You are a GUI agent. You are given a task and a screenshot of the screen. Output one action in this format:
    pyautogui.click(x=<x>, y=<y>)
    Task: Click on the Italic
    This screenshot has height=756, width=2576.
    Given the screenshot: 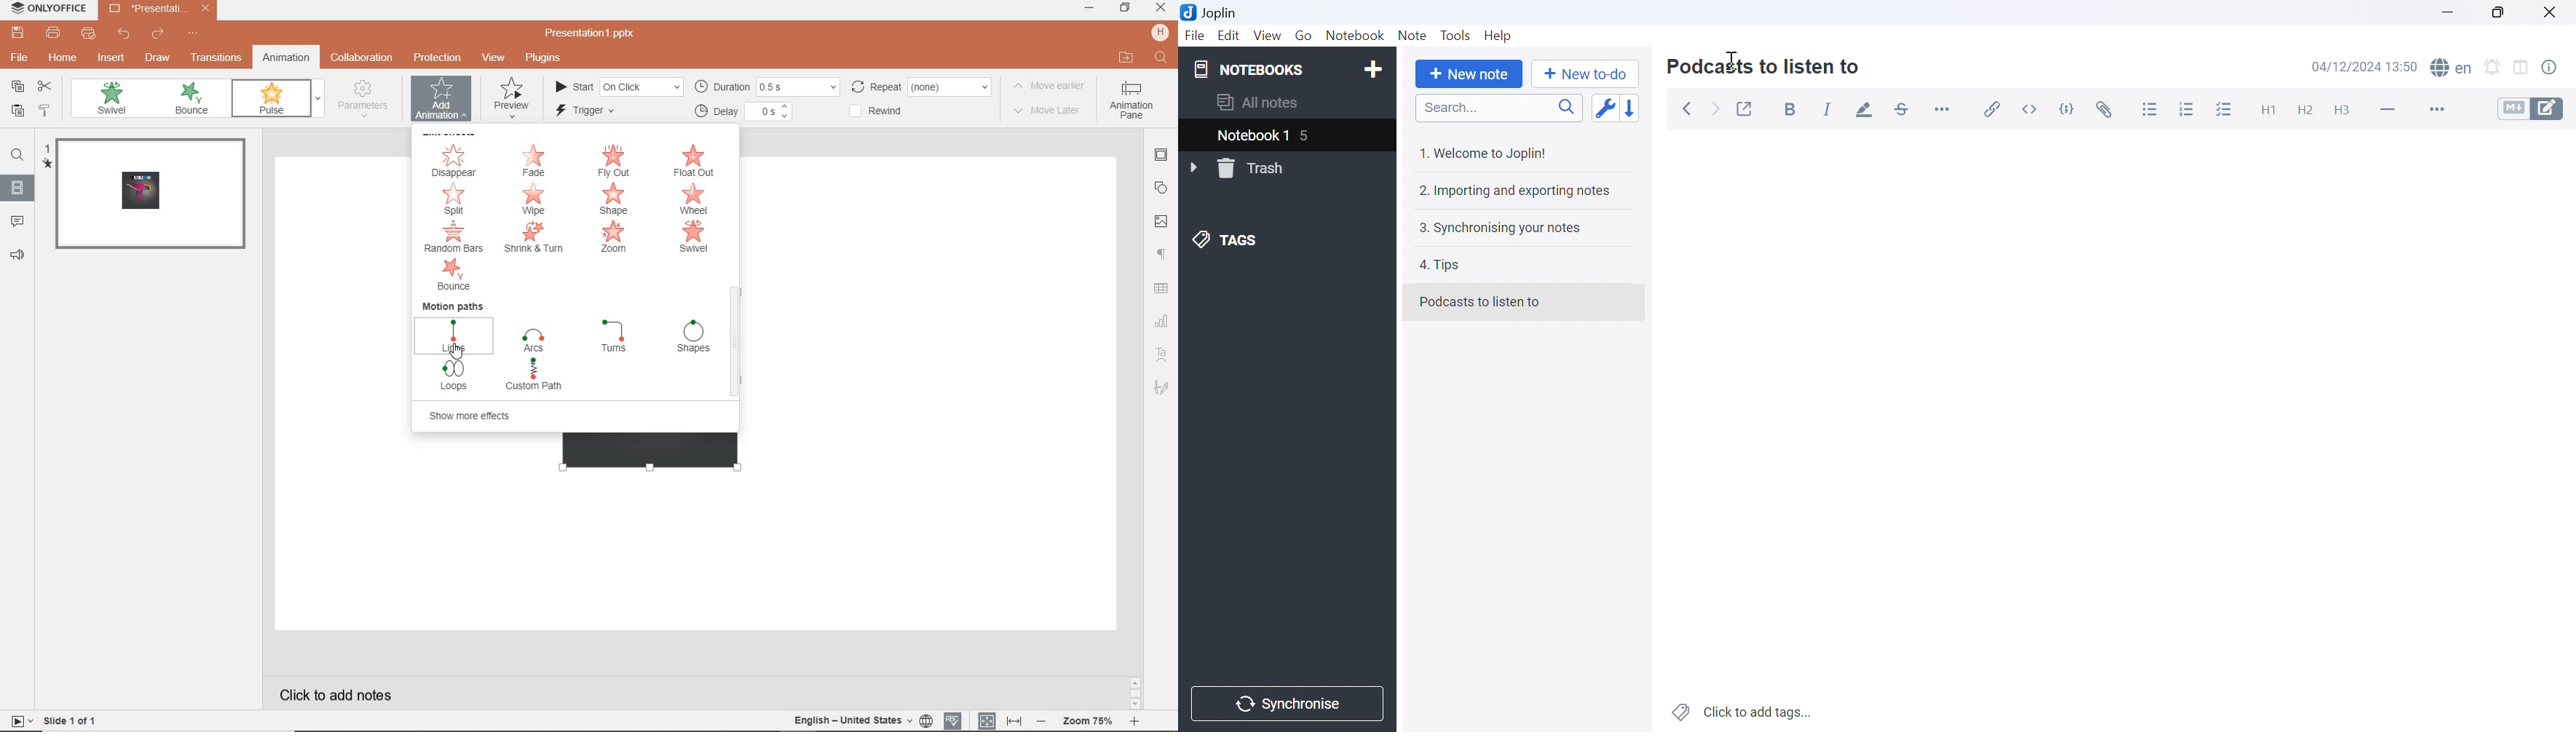 What is the action you would take?
    pyautogui.click(x=1828, y=110)
    